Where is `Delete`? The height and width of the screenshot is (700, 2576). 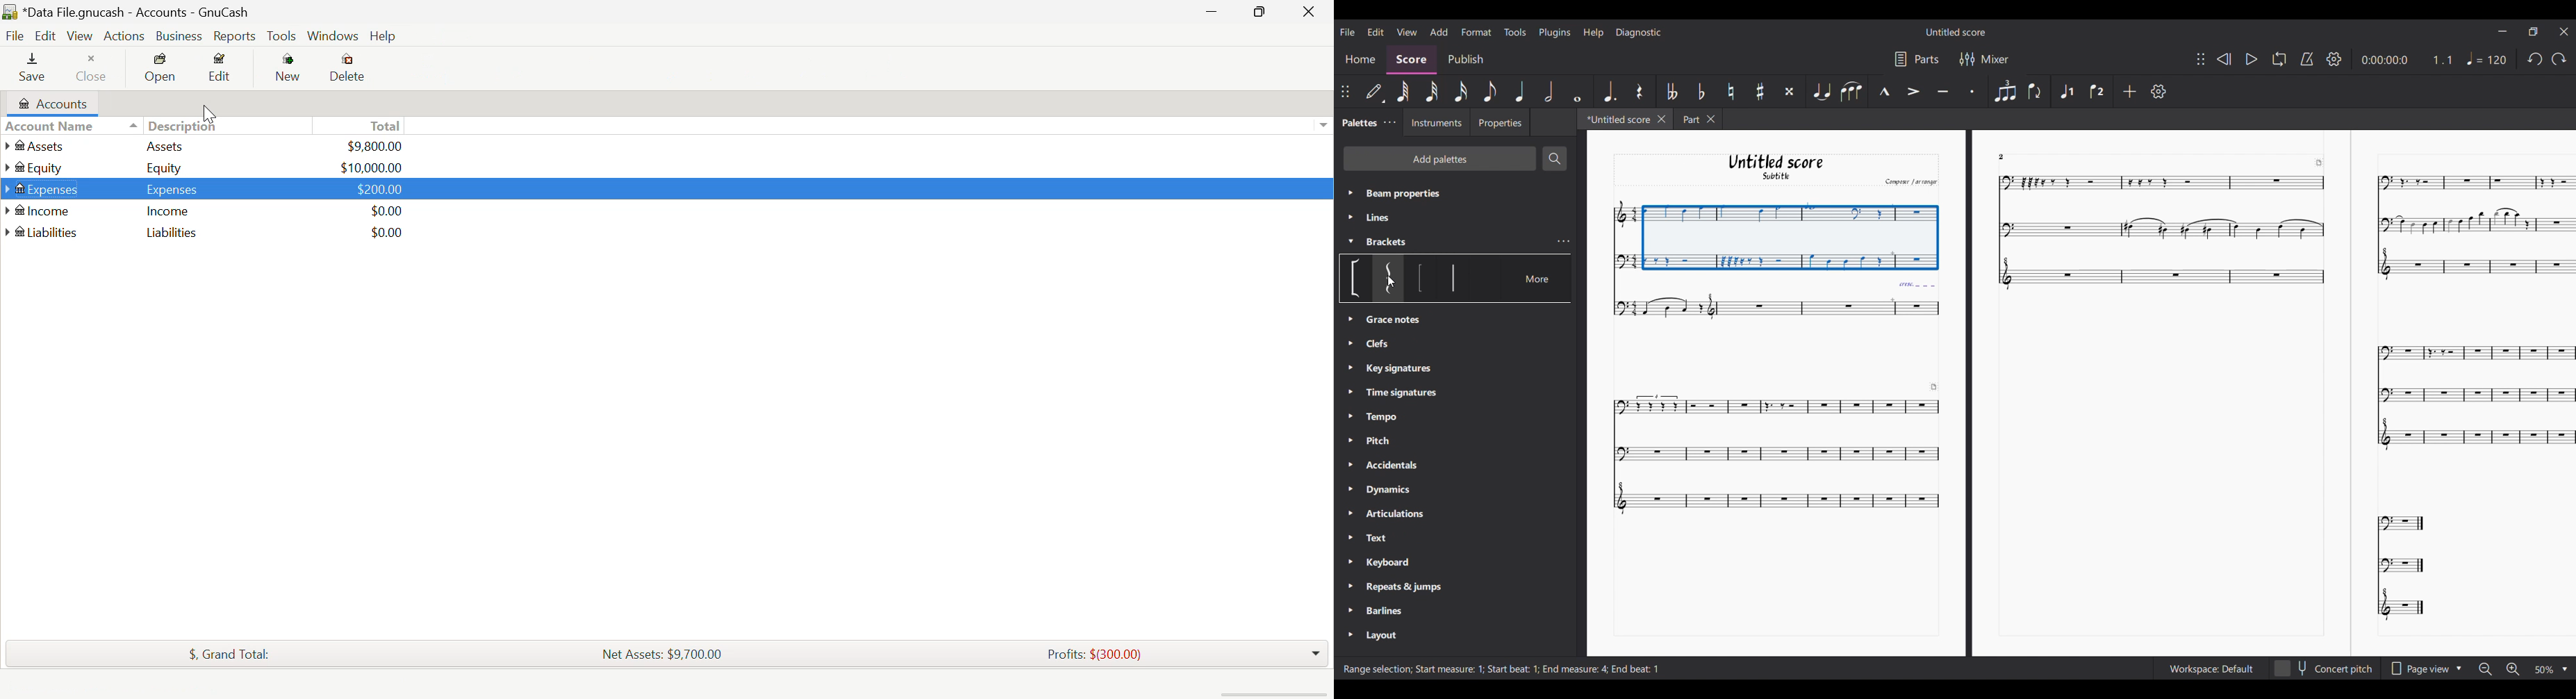 Delete is located at coordinates (351, 67).